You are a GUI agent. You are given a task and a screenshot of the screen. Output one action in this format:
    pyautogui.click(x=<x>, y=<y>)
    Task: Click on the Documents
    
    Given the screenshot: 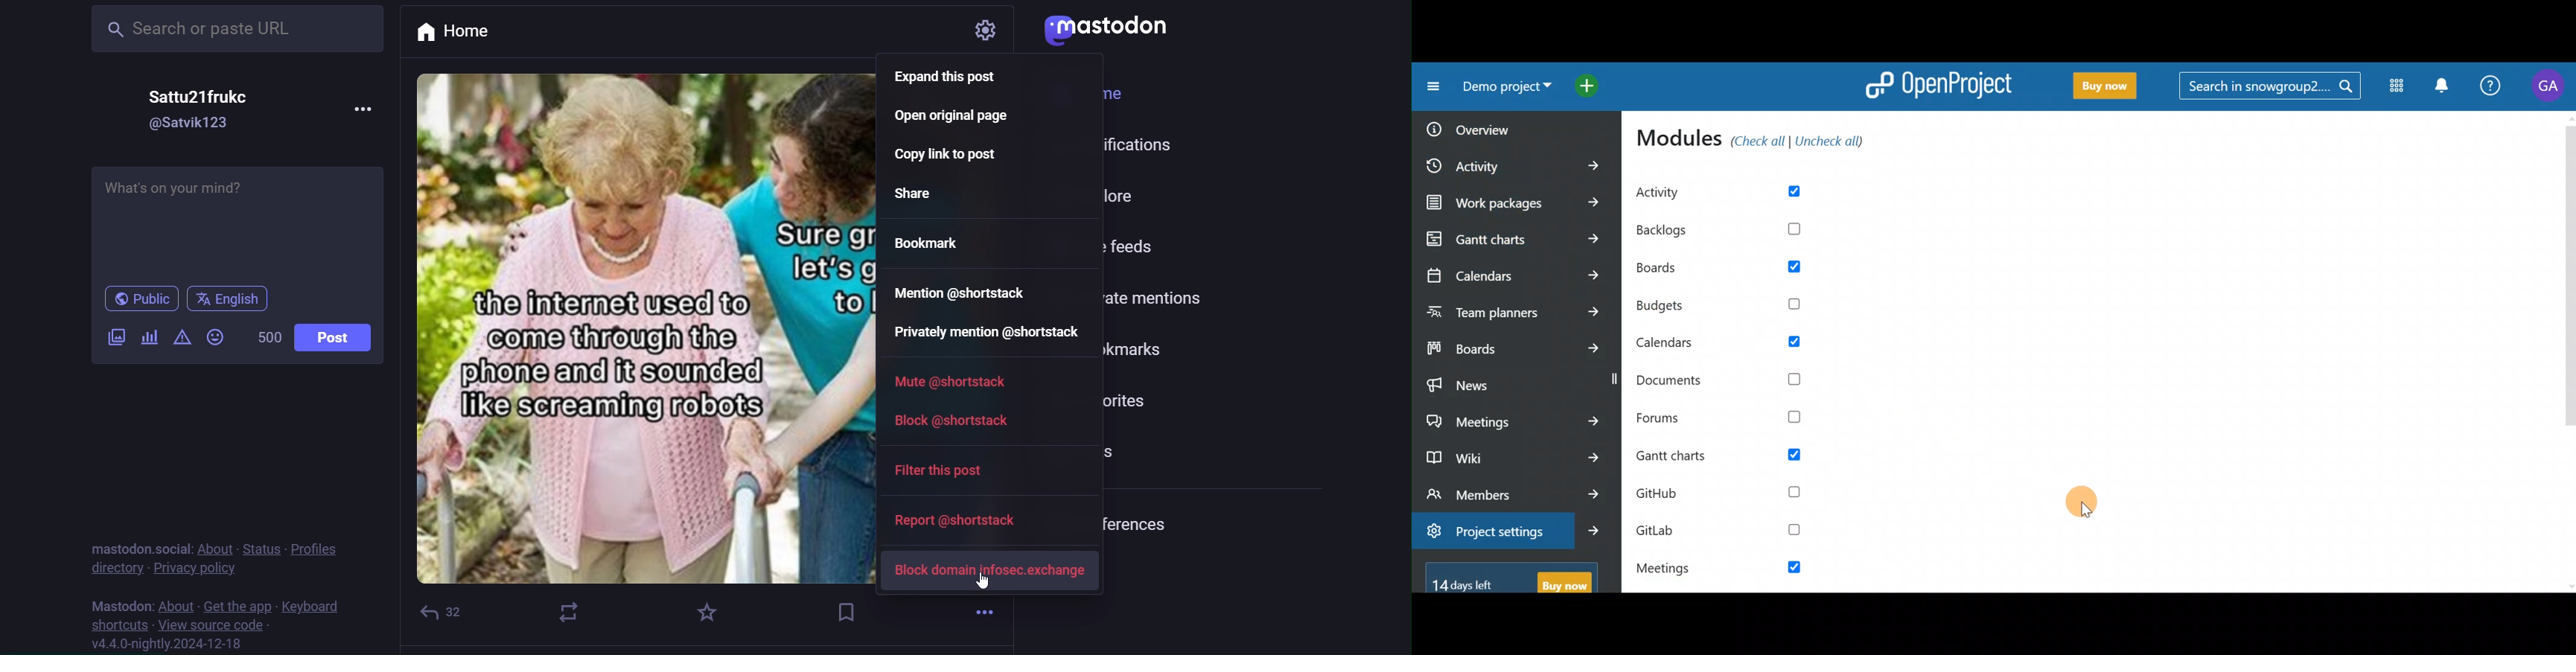 What is the action you would take?
    pyautogui.click(x=1725, y=378)
    